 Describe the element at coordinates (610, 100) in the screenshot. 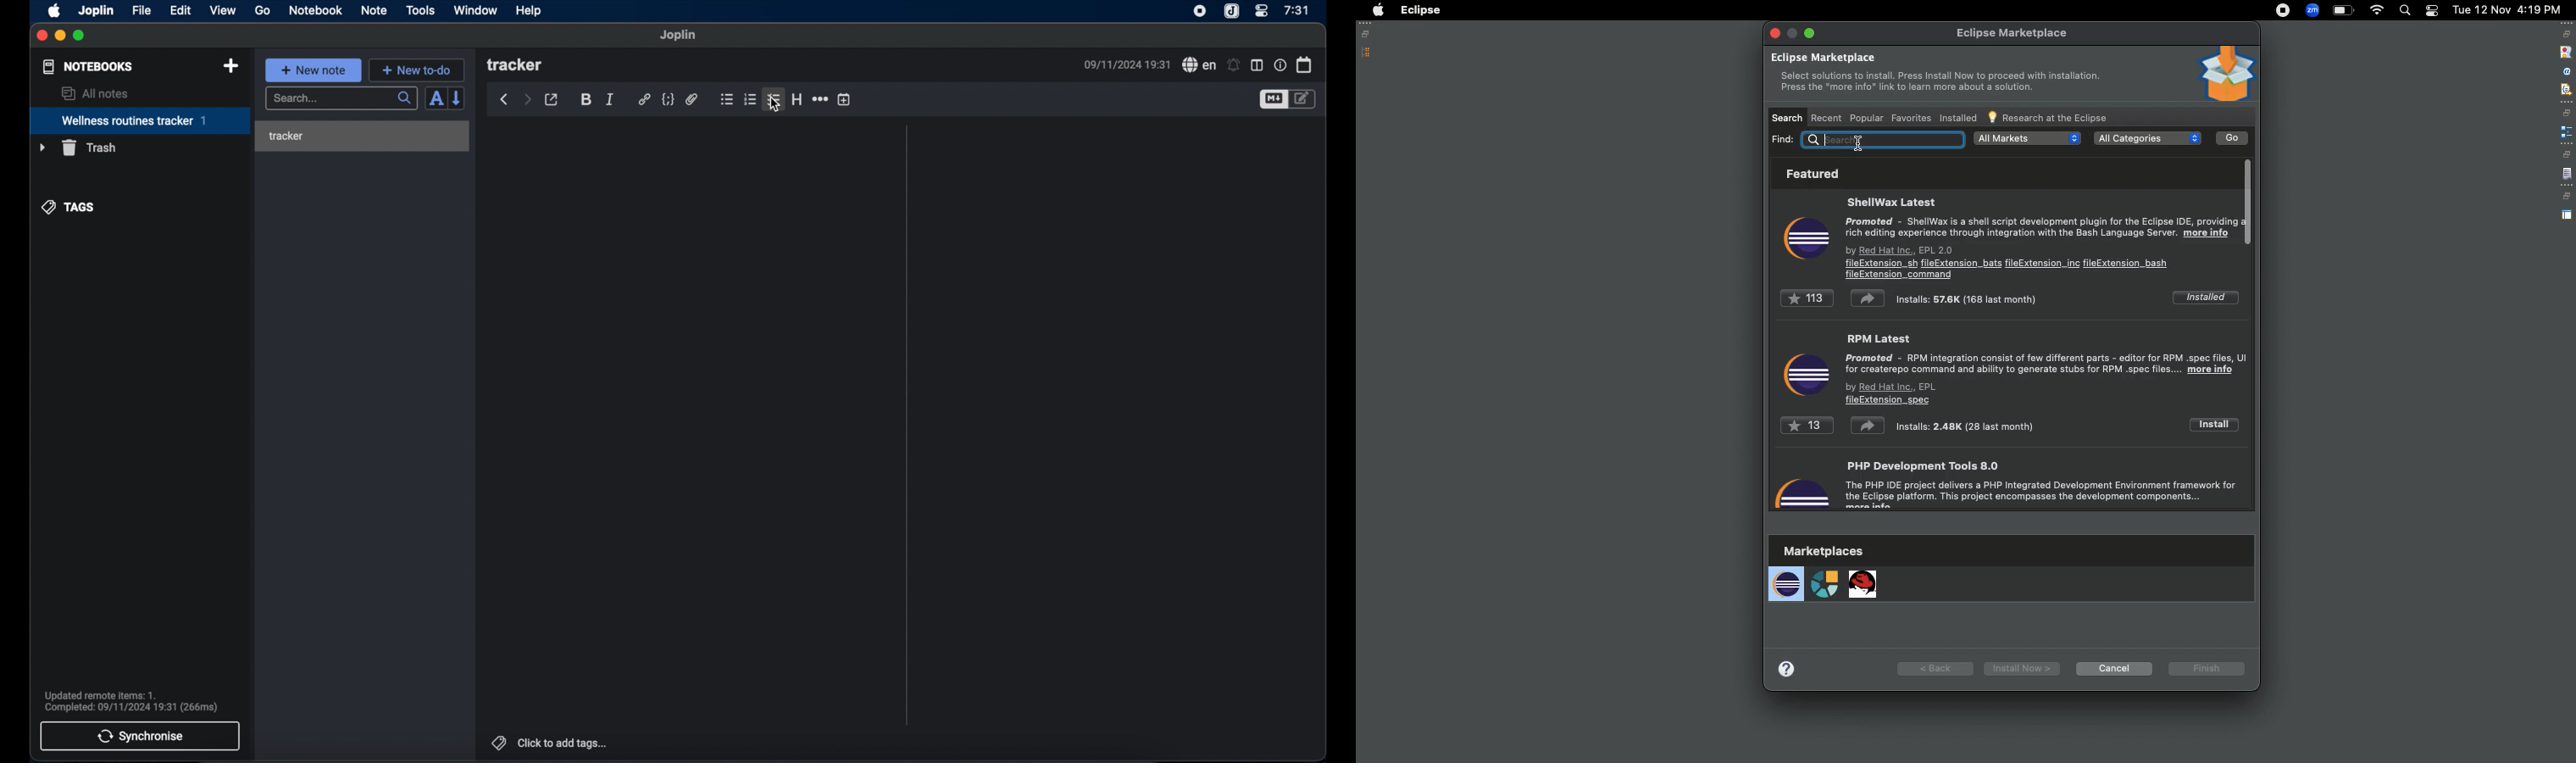

I see `italic` at that location.